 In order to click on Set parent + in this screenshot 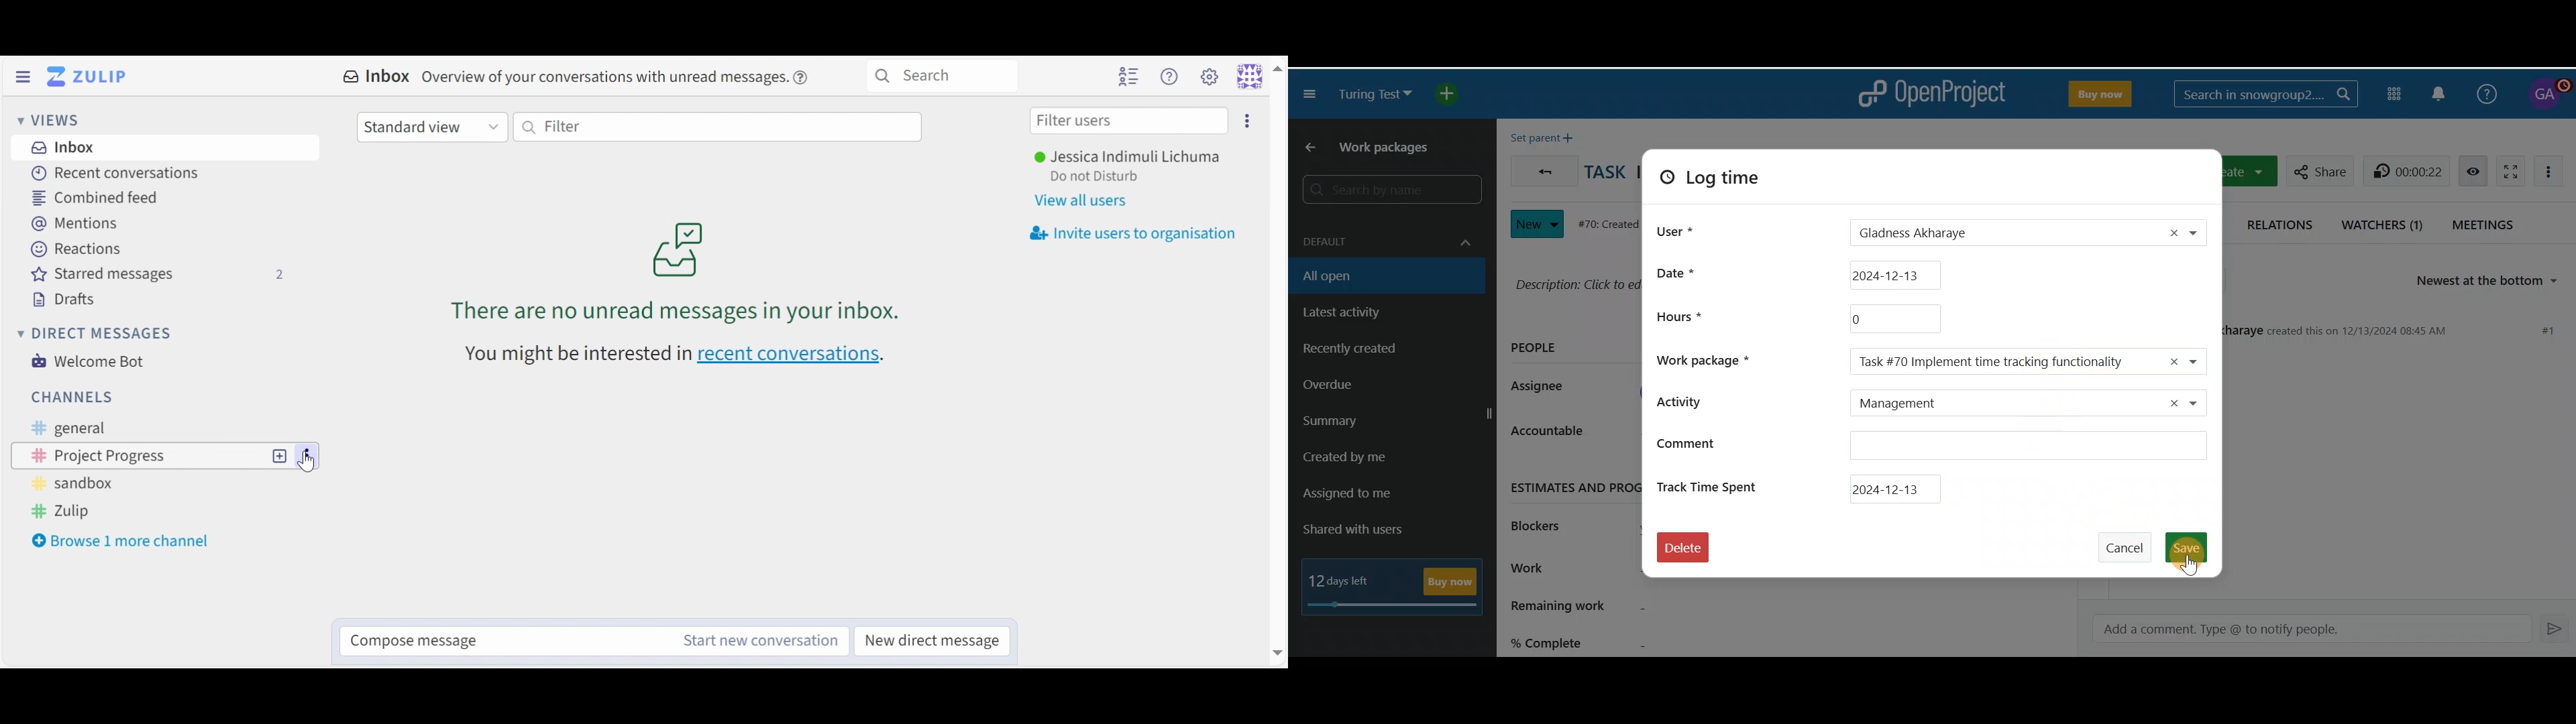, I will do `click(1546, 135)`.